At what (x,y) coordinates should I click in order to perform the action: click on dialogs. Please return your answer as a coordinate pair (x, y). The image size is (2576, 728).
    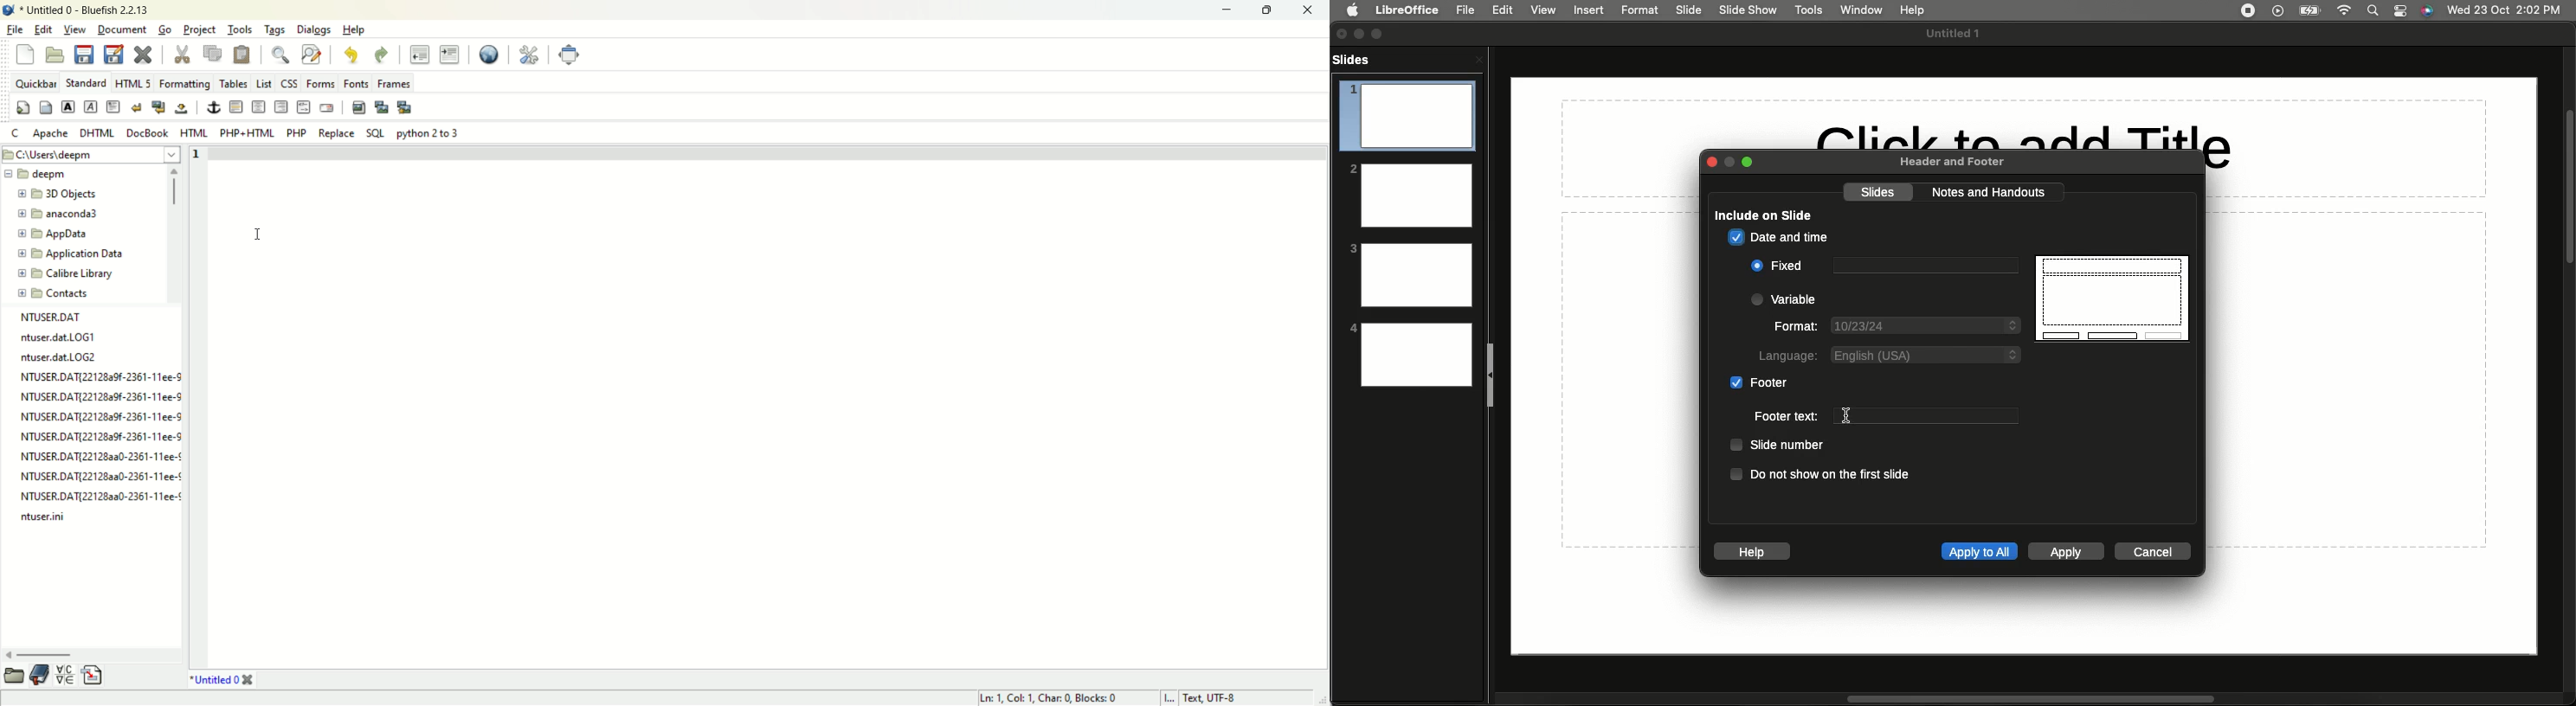
    Looking at the image, I should click on (313, 29).